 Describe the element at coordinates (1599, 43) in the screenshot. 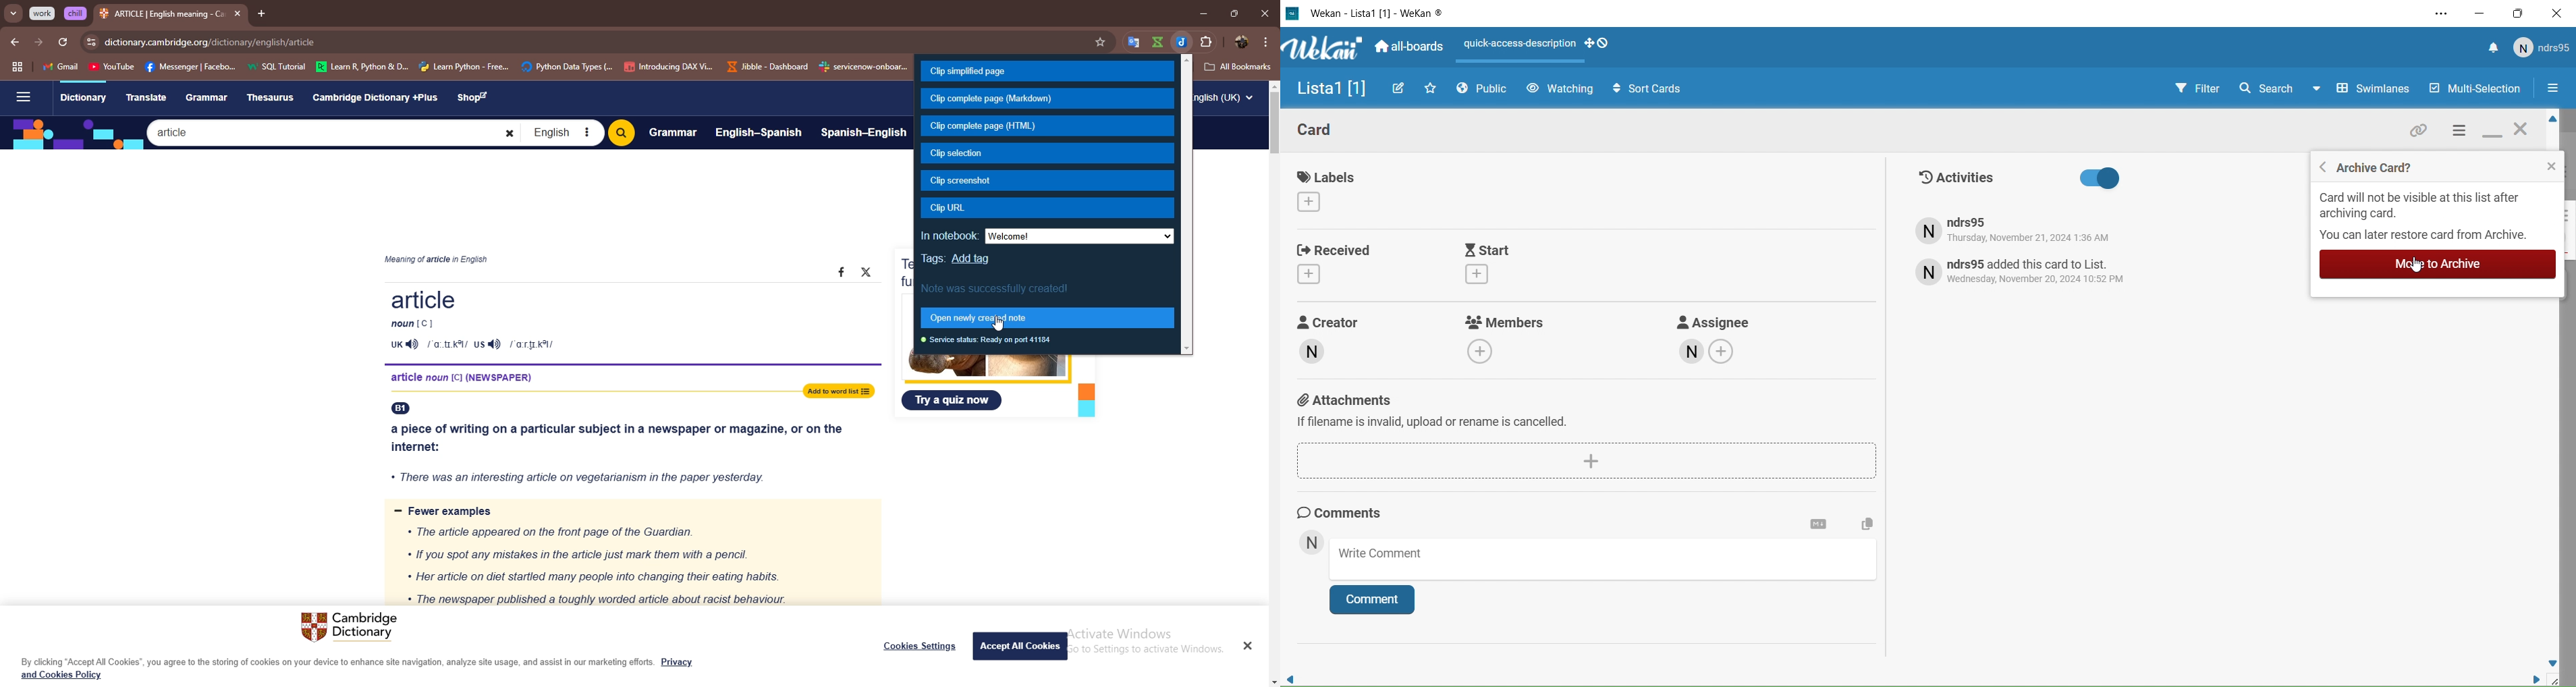

I see `drag handles` at that location.